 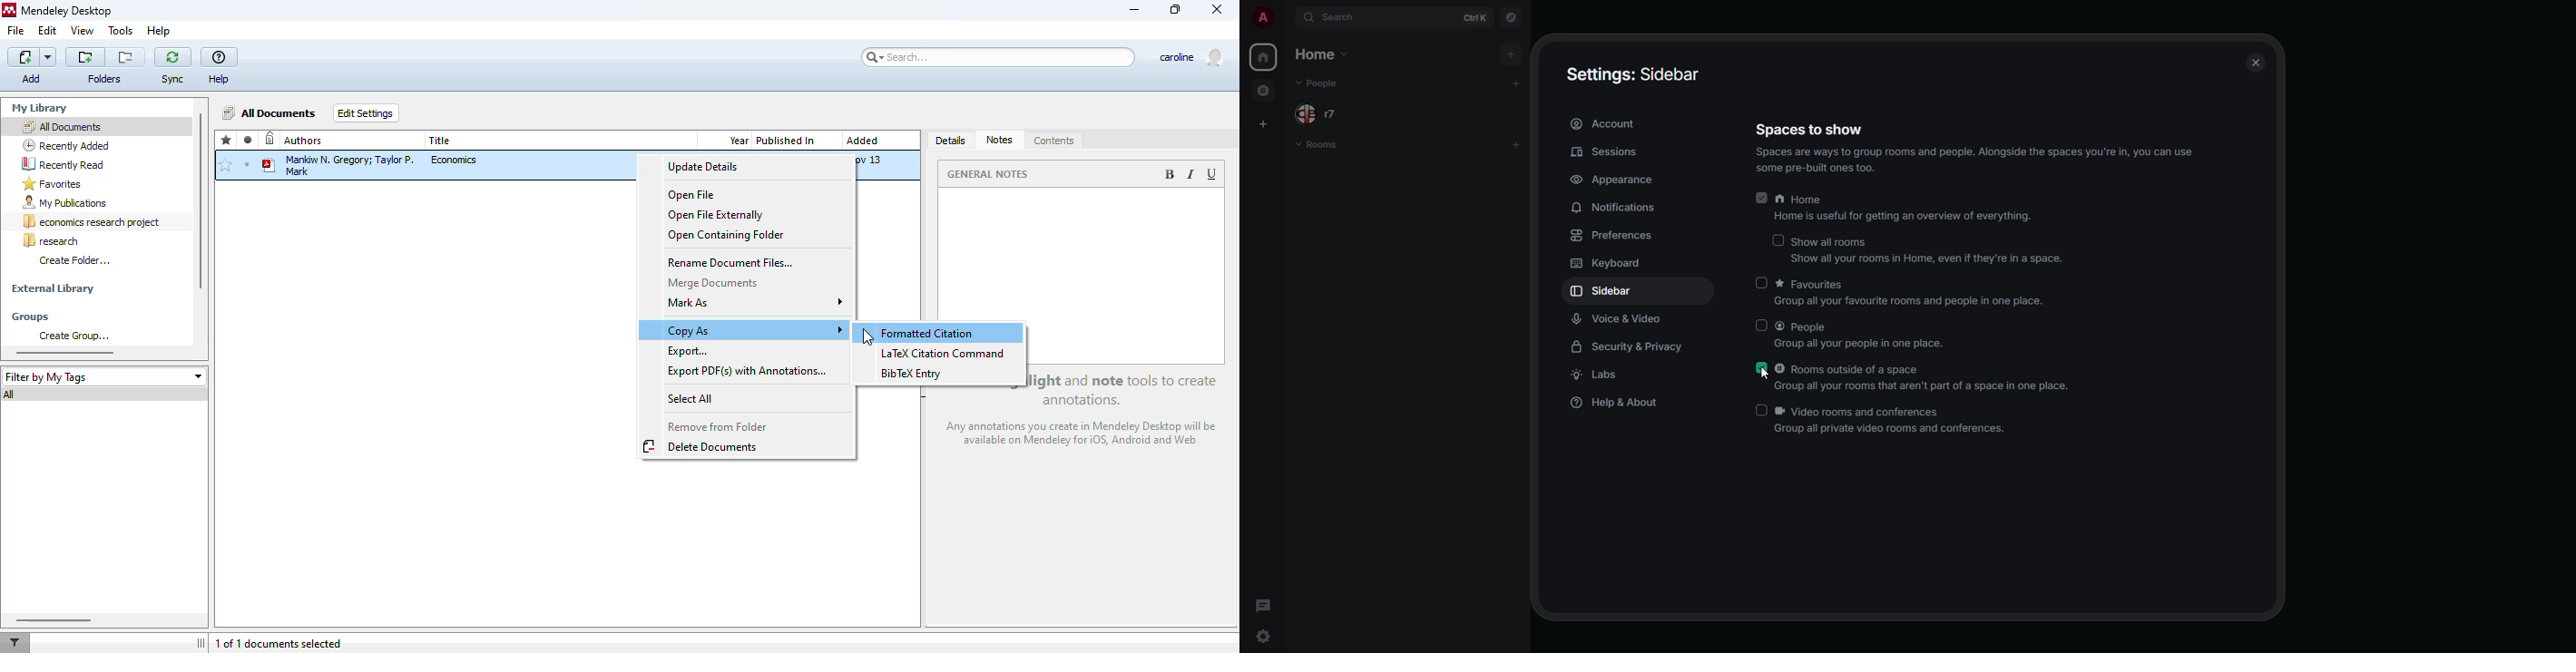 What do you see at coordinates (247, 164) in the screenshot?
I see `unread` at bounding box center [247, 164].